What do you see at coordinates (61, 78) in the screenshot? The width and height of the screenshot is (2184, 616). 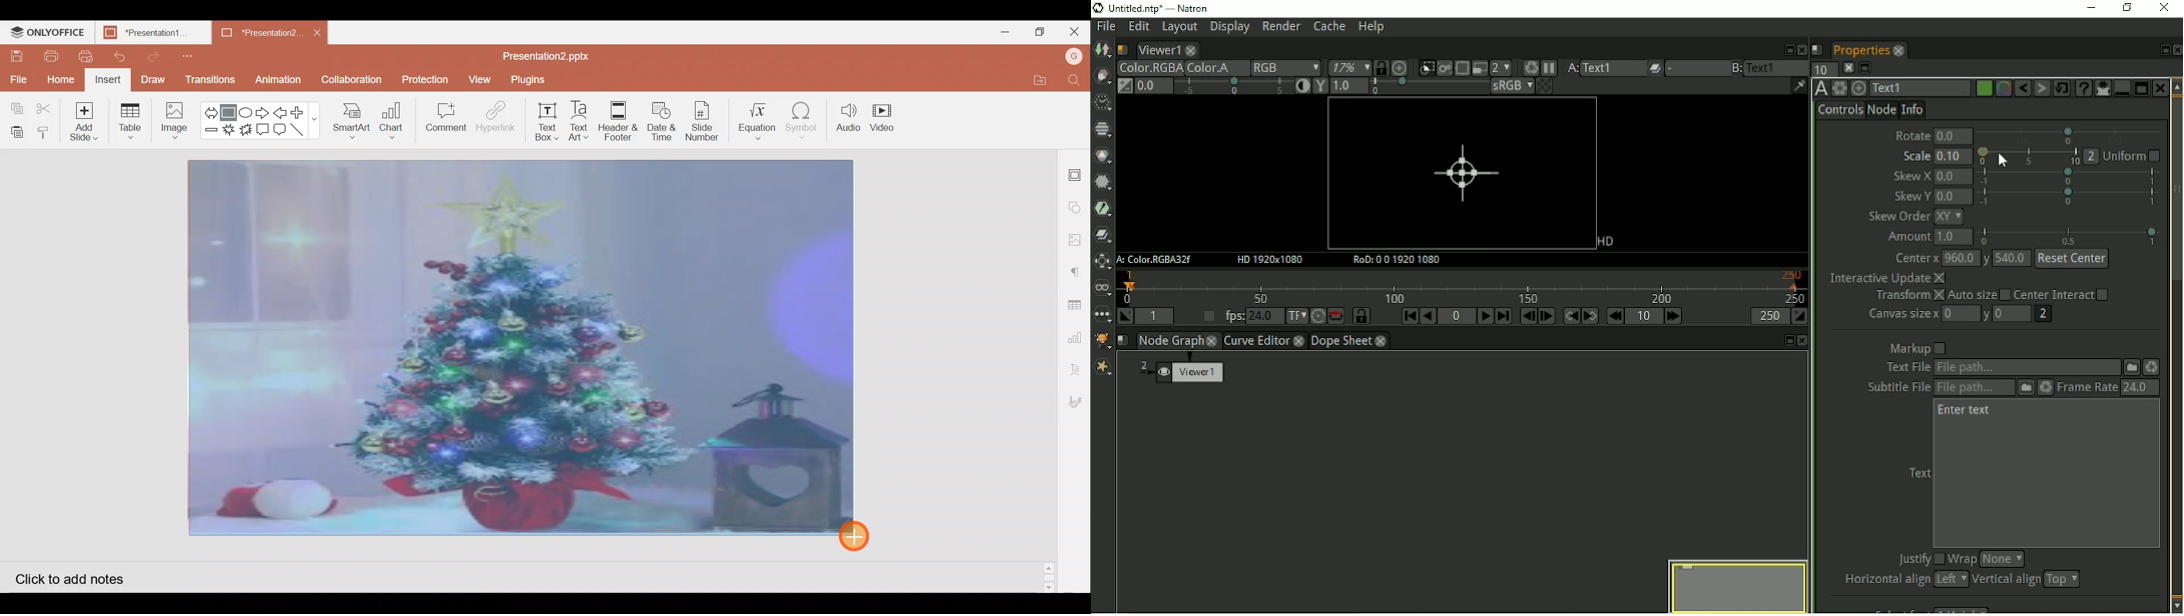 I see `Home` at bounding box center [61, 78].